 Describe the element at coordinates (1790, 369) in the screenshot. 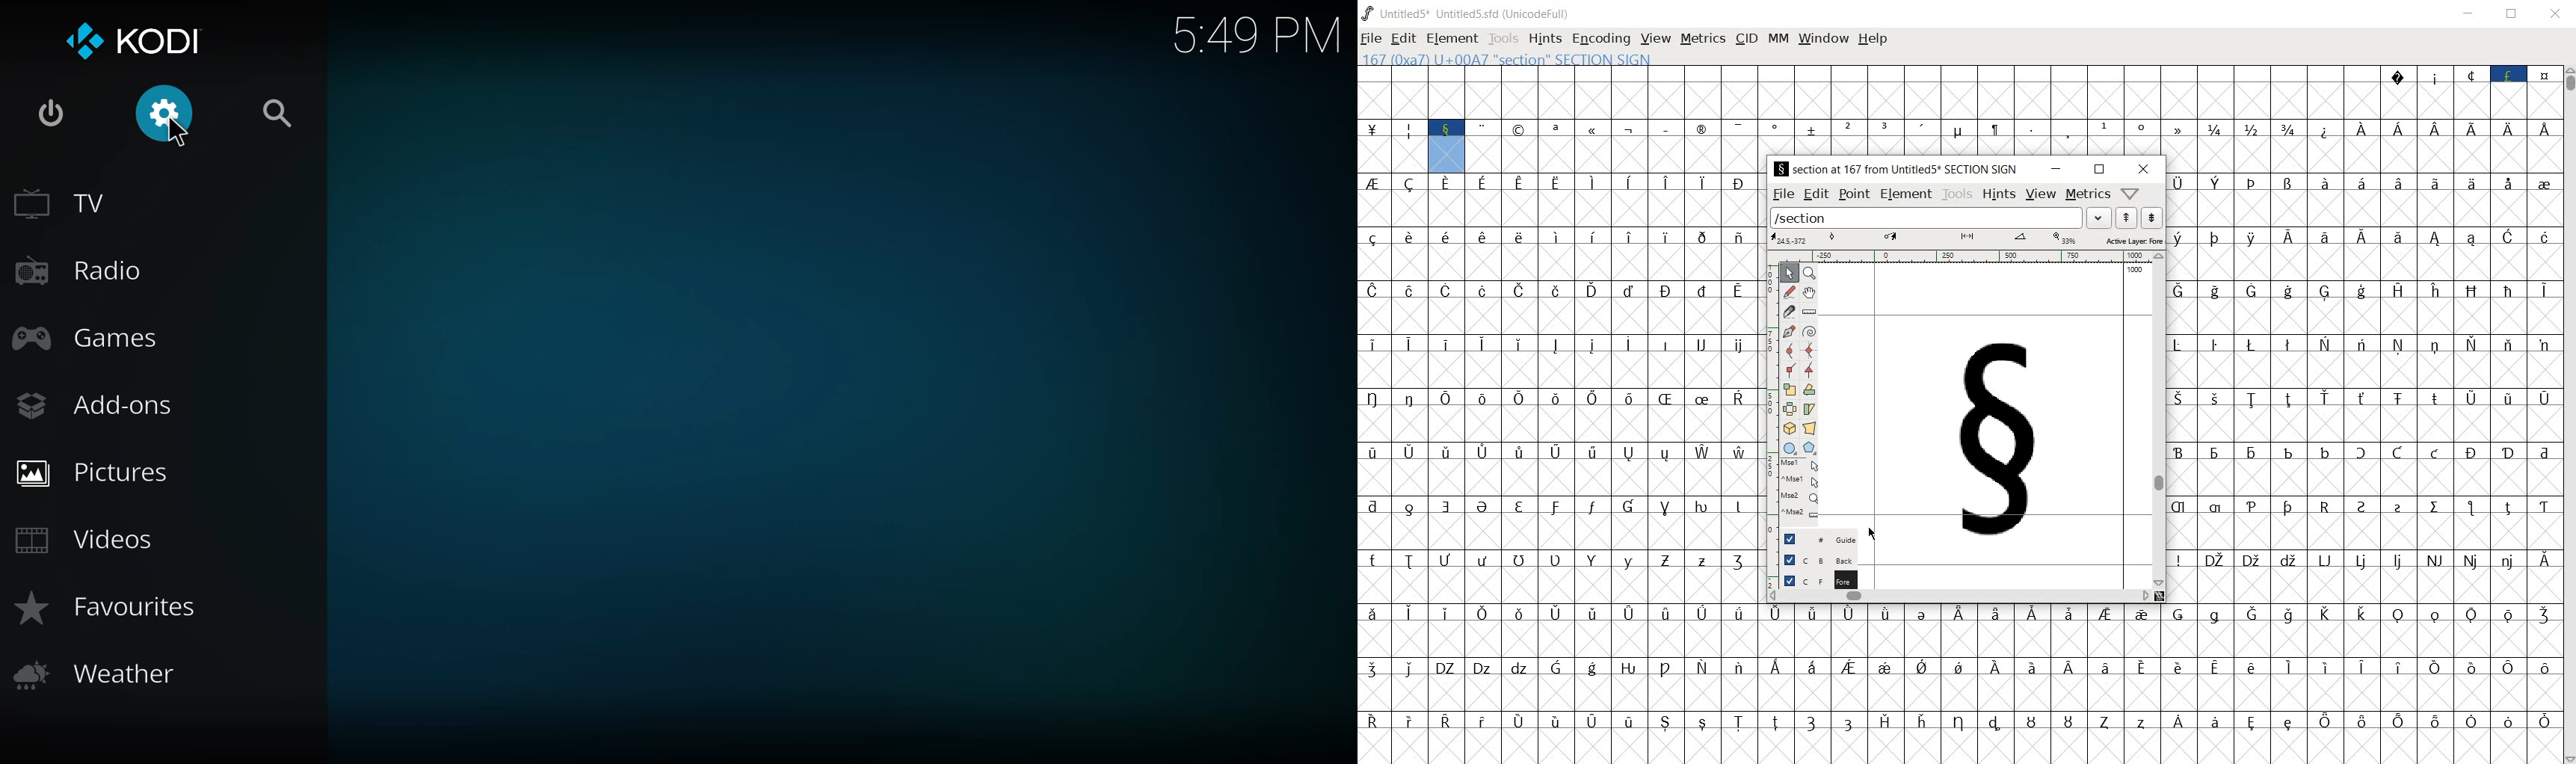

I see `Add a corner point` at that location.